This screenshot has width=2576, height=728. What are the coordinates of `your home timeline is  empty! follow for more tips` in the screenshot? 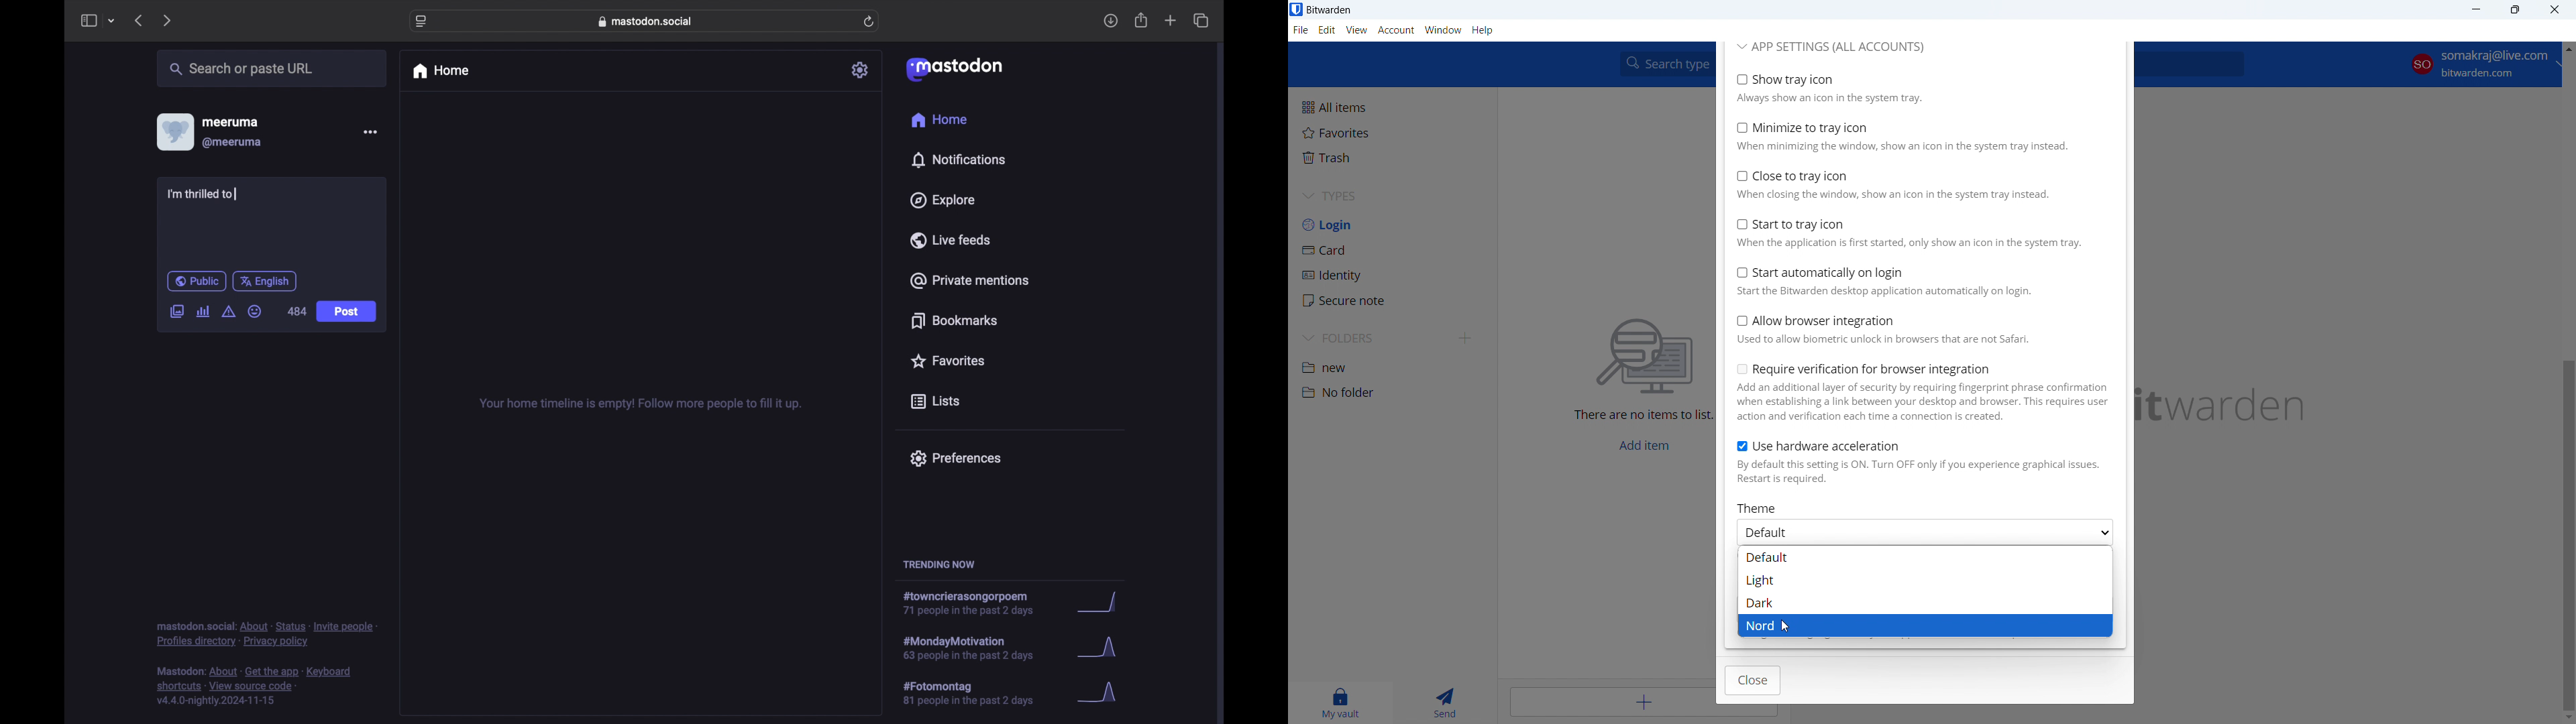 It's located at (639, 404).